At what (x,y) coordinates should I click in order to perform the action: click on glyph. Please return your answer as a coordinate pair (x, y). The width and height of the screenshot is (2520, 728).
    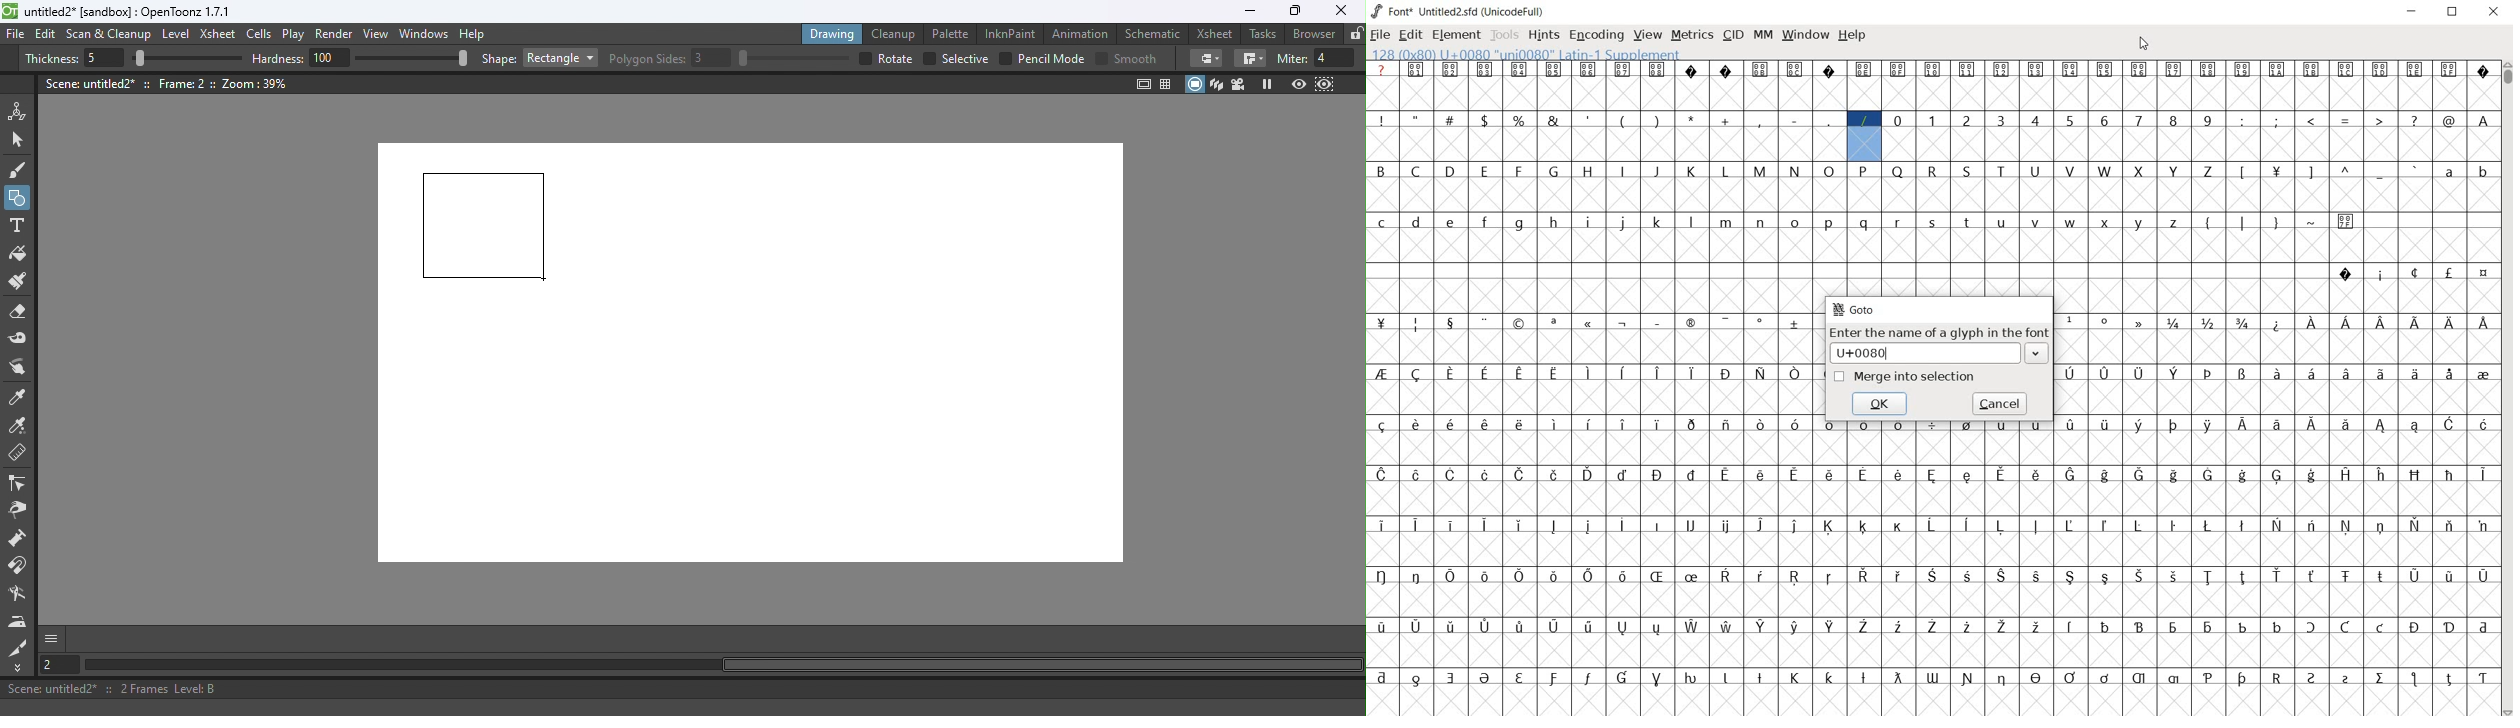
    Looking at the image, I should click on (2243, 423).